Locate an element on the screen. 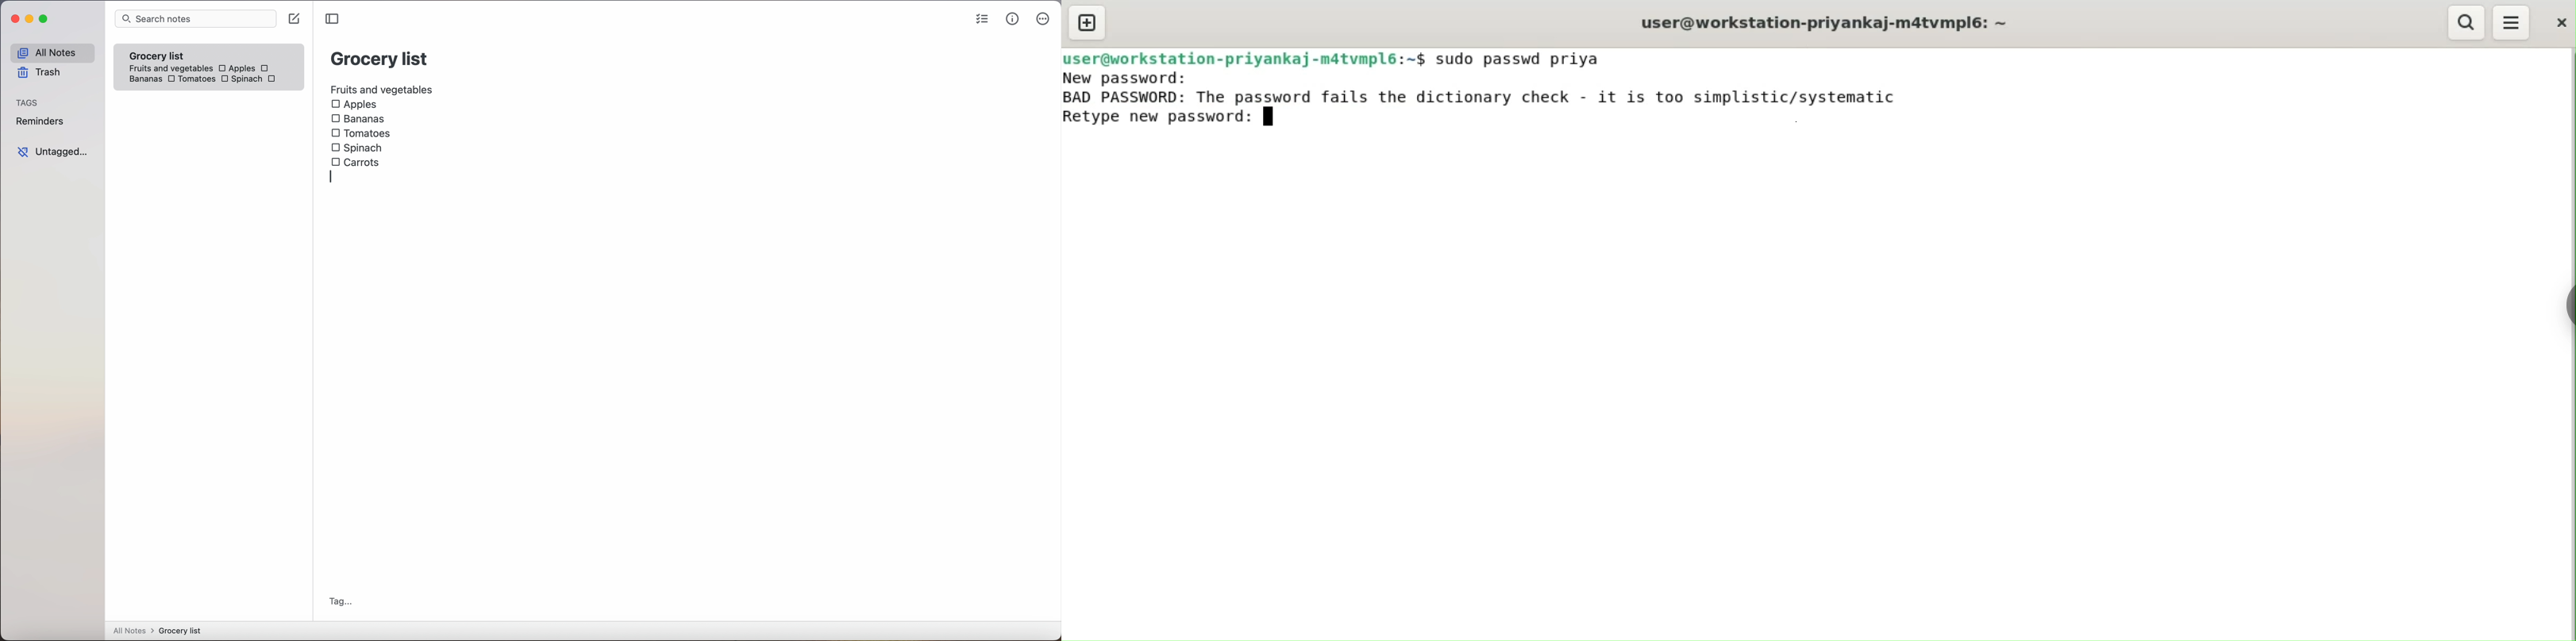 The width and height of the screenshot is (2576, 644). text cursor is located at coordinates (1273, 117).